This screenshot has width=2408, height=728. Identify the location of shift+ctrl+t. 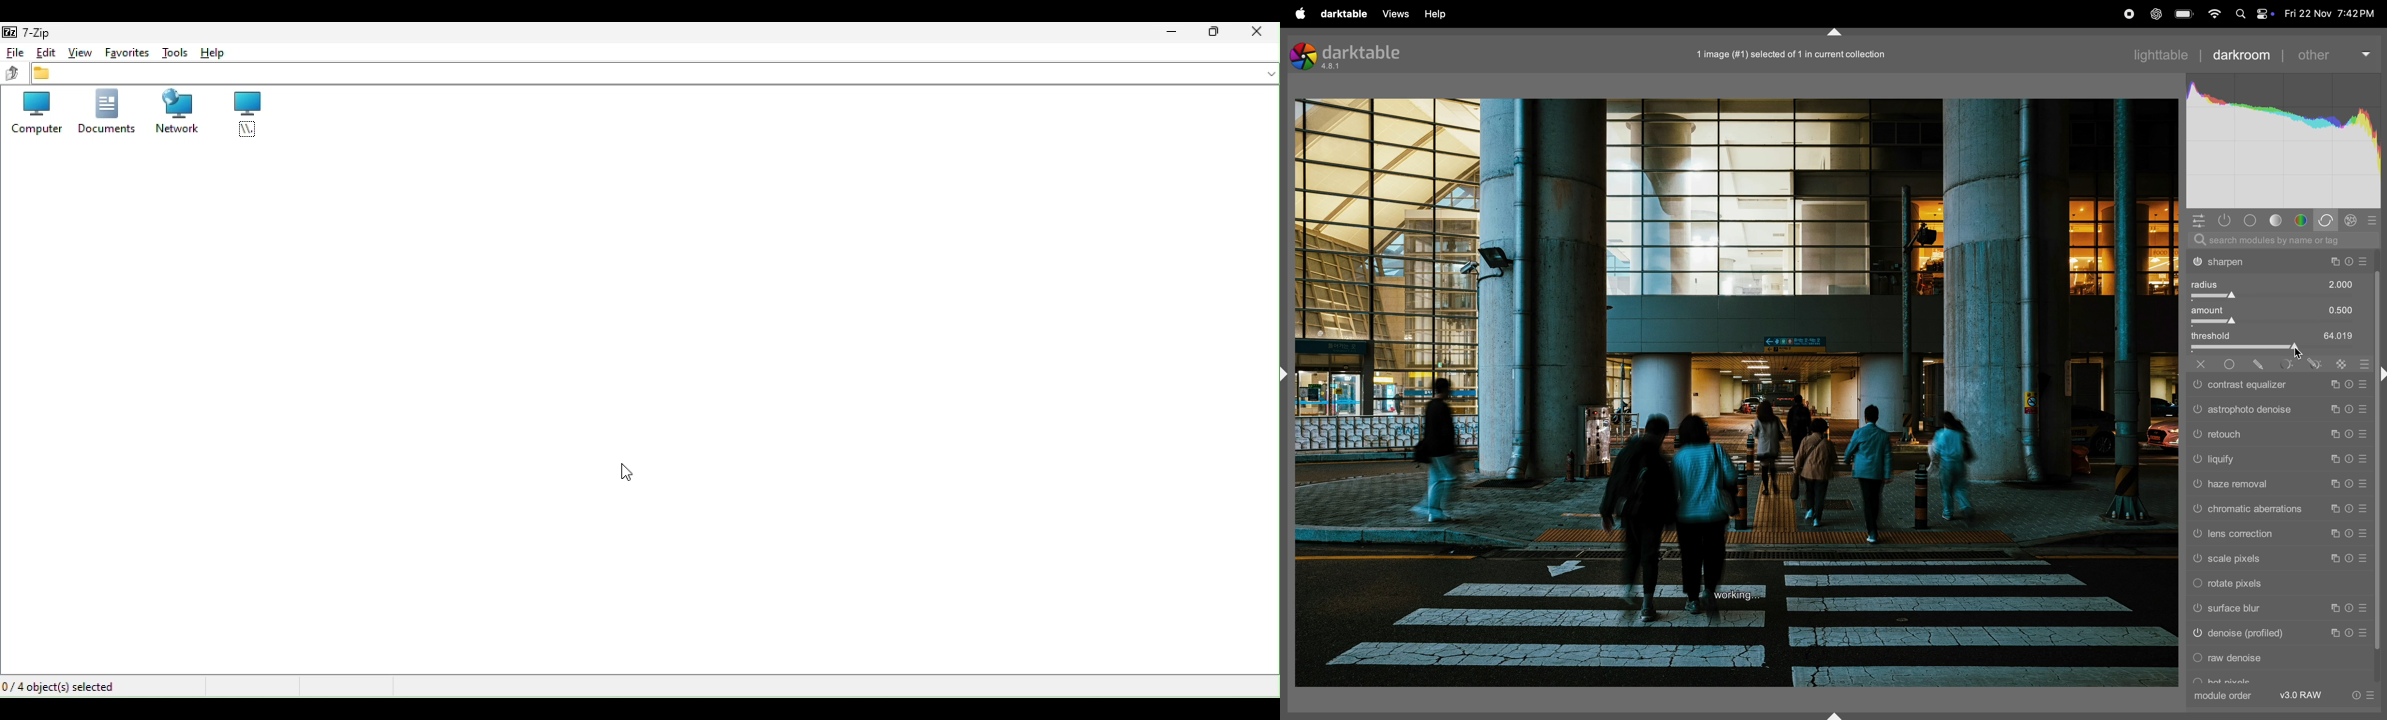
(1836, 32).